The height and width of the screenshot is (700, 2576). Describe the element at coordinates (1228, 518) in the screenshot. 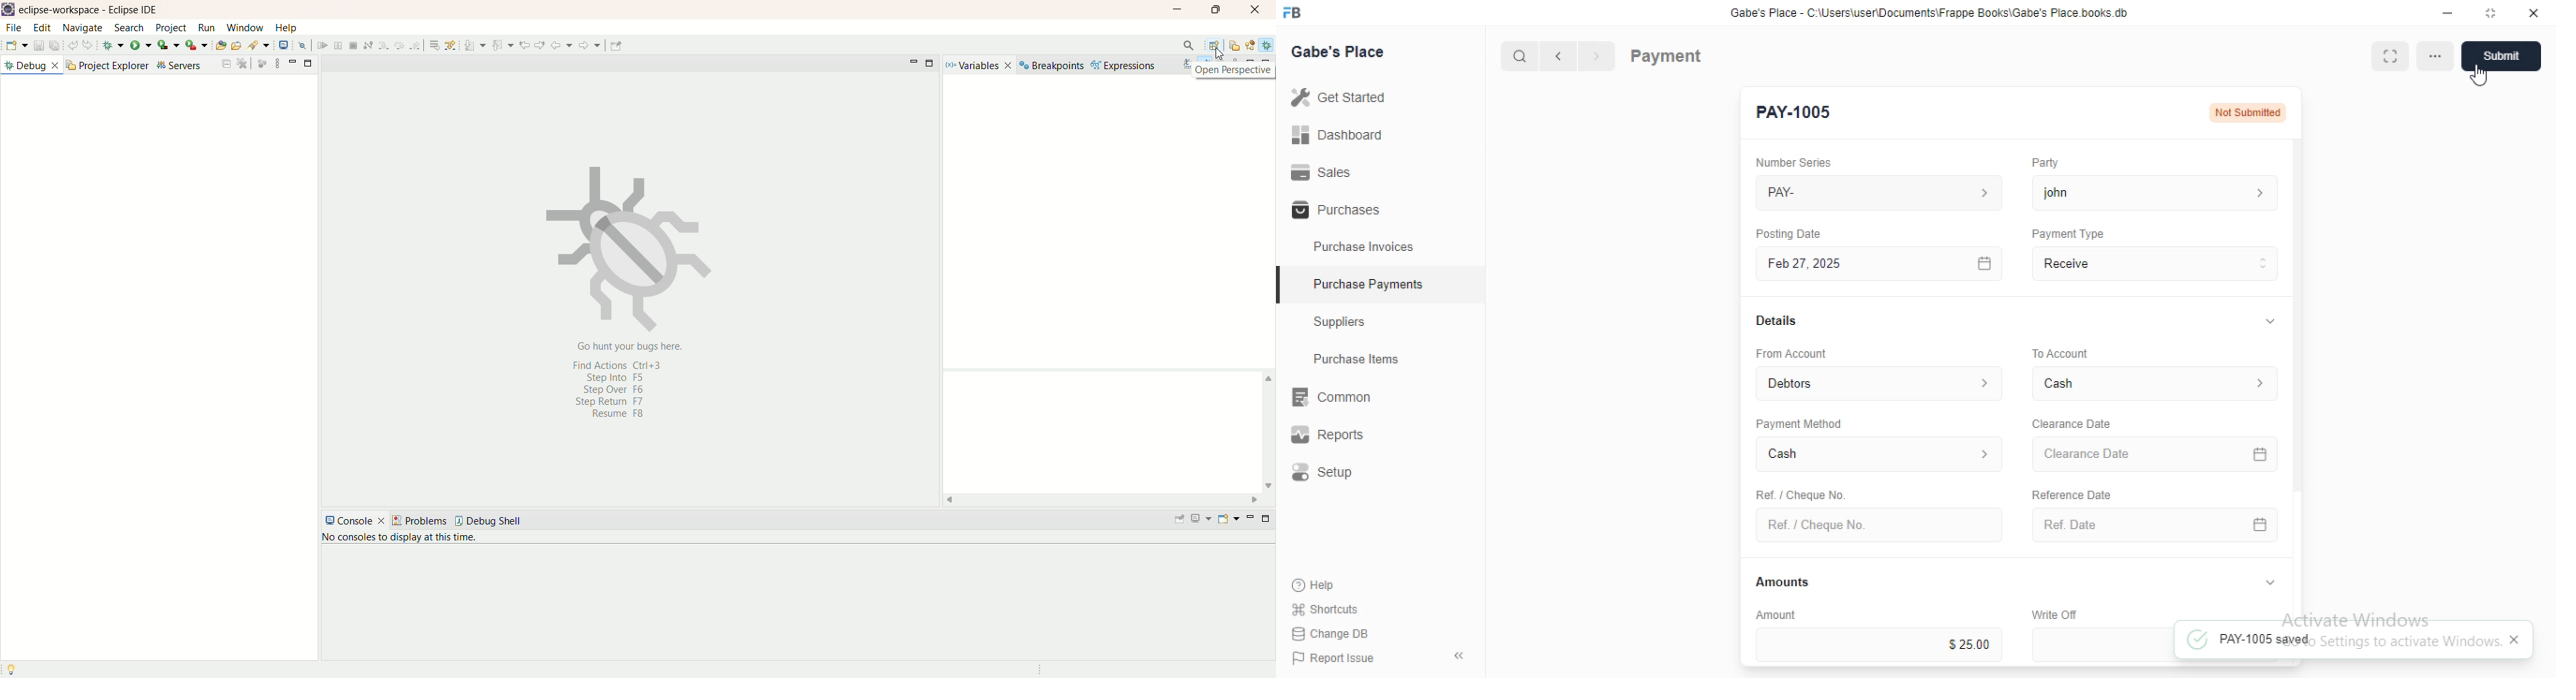

I see `open console` at that location.